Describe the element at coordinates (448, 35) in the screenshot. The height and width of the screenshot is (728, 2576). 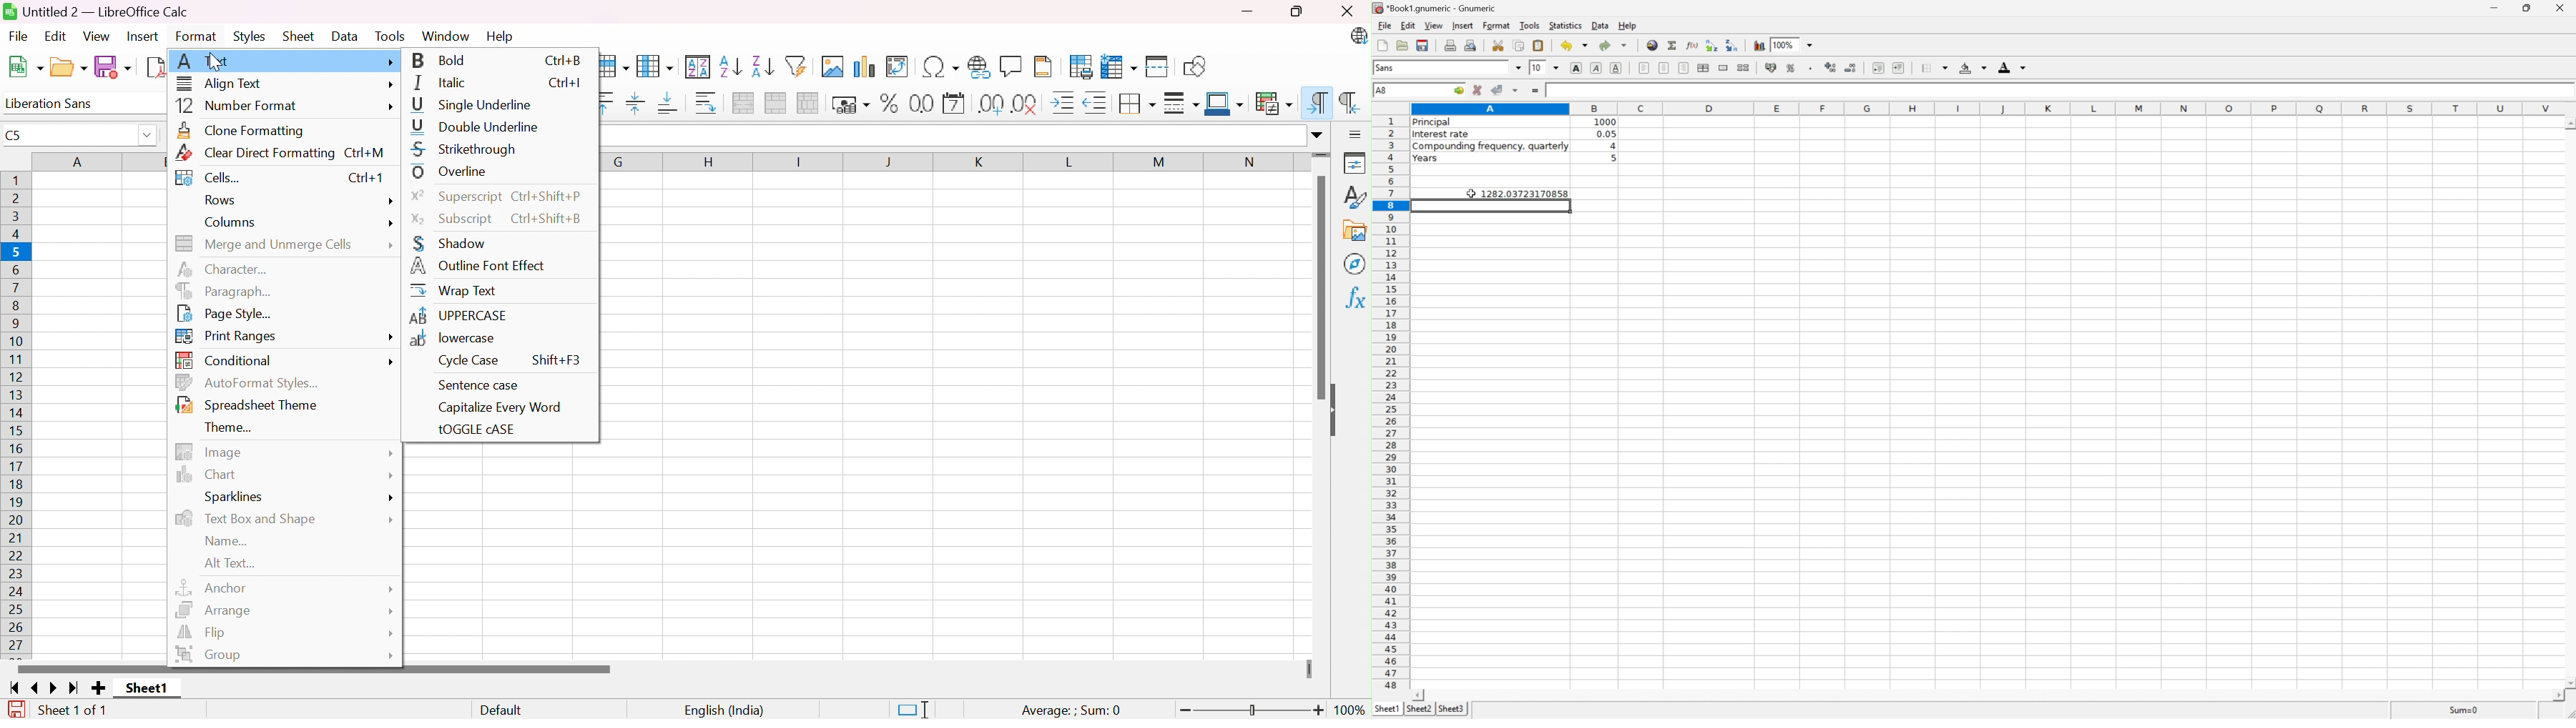
I see `Window` at that location.